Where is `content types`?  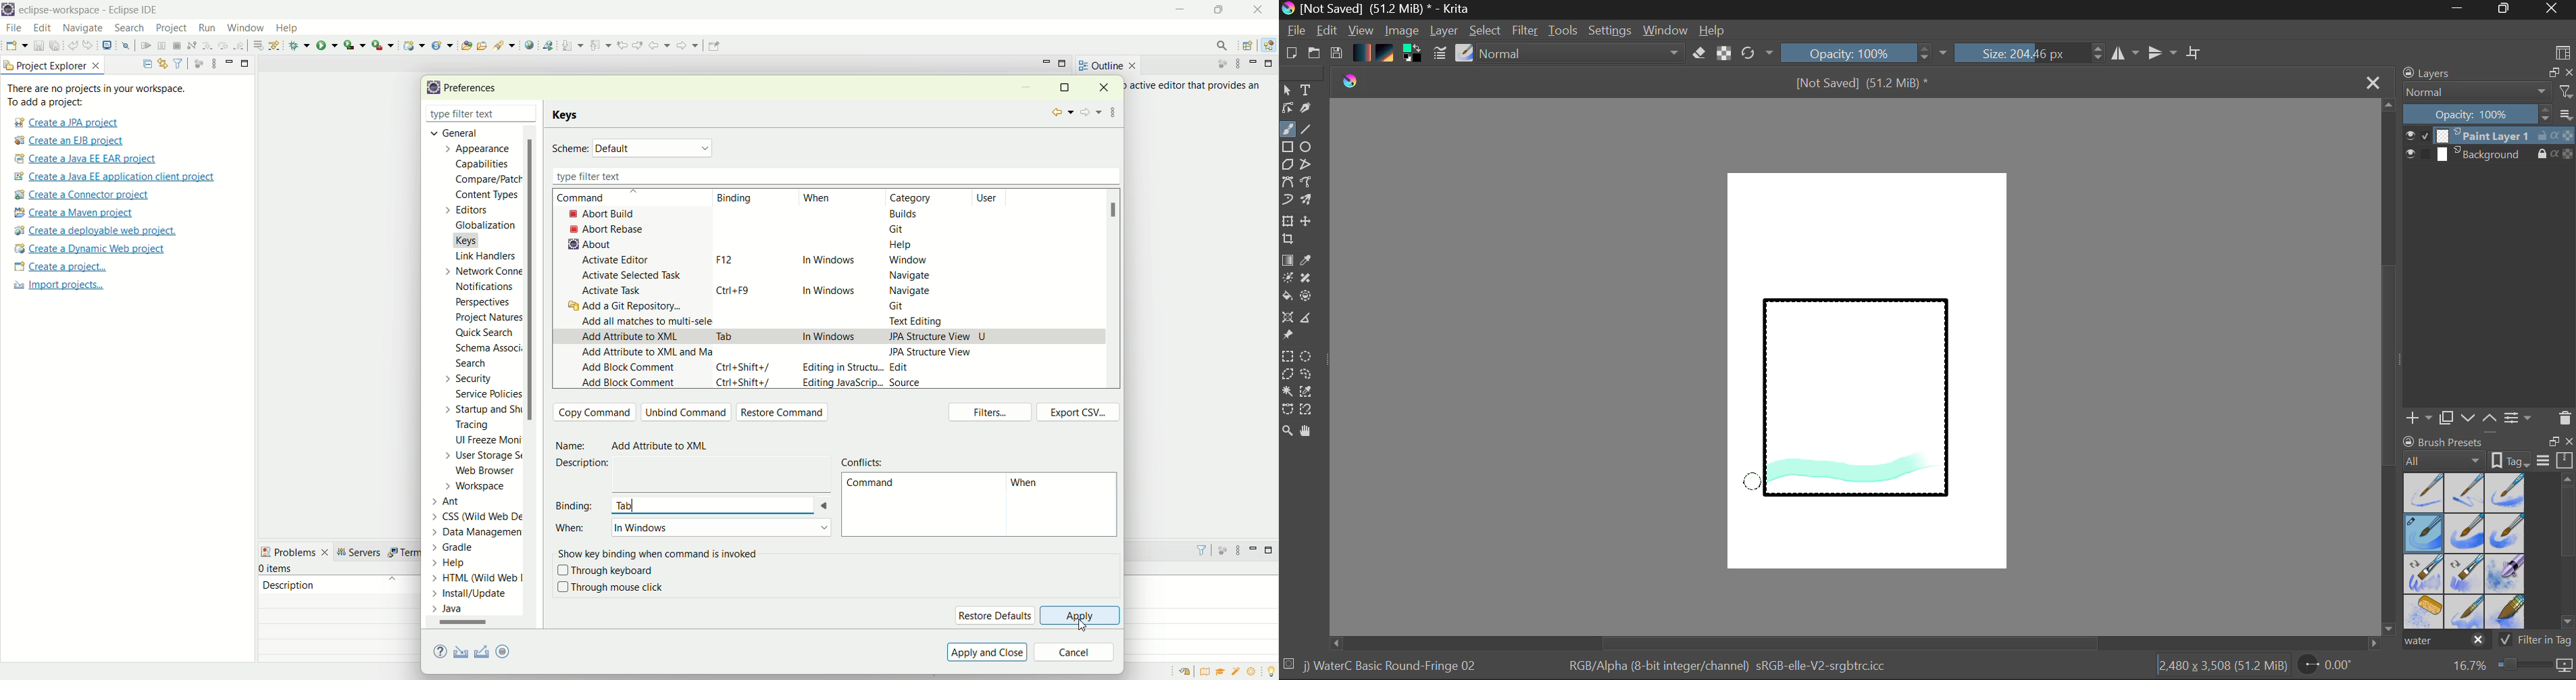
content types is located at coordinates (483, 195).